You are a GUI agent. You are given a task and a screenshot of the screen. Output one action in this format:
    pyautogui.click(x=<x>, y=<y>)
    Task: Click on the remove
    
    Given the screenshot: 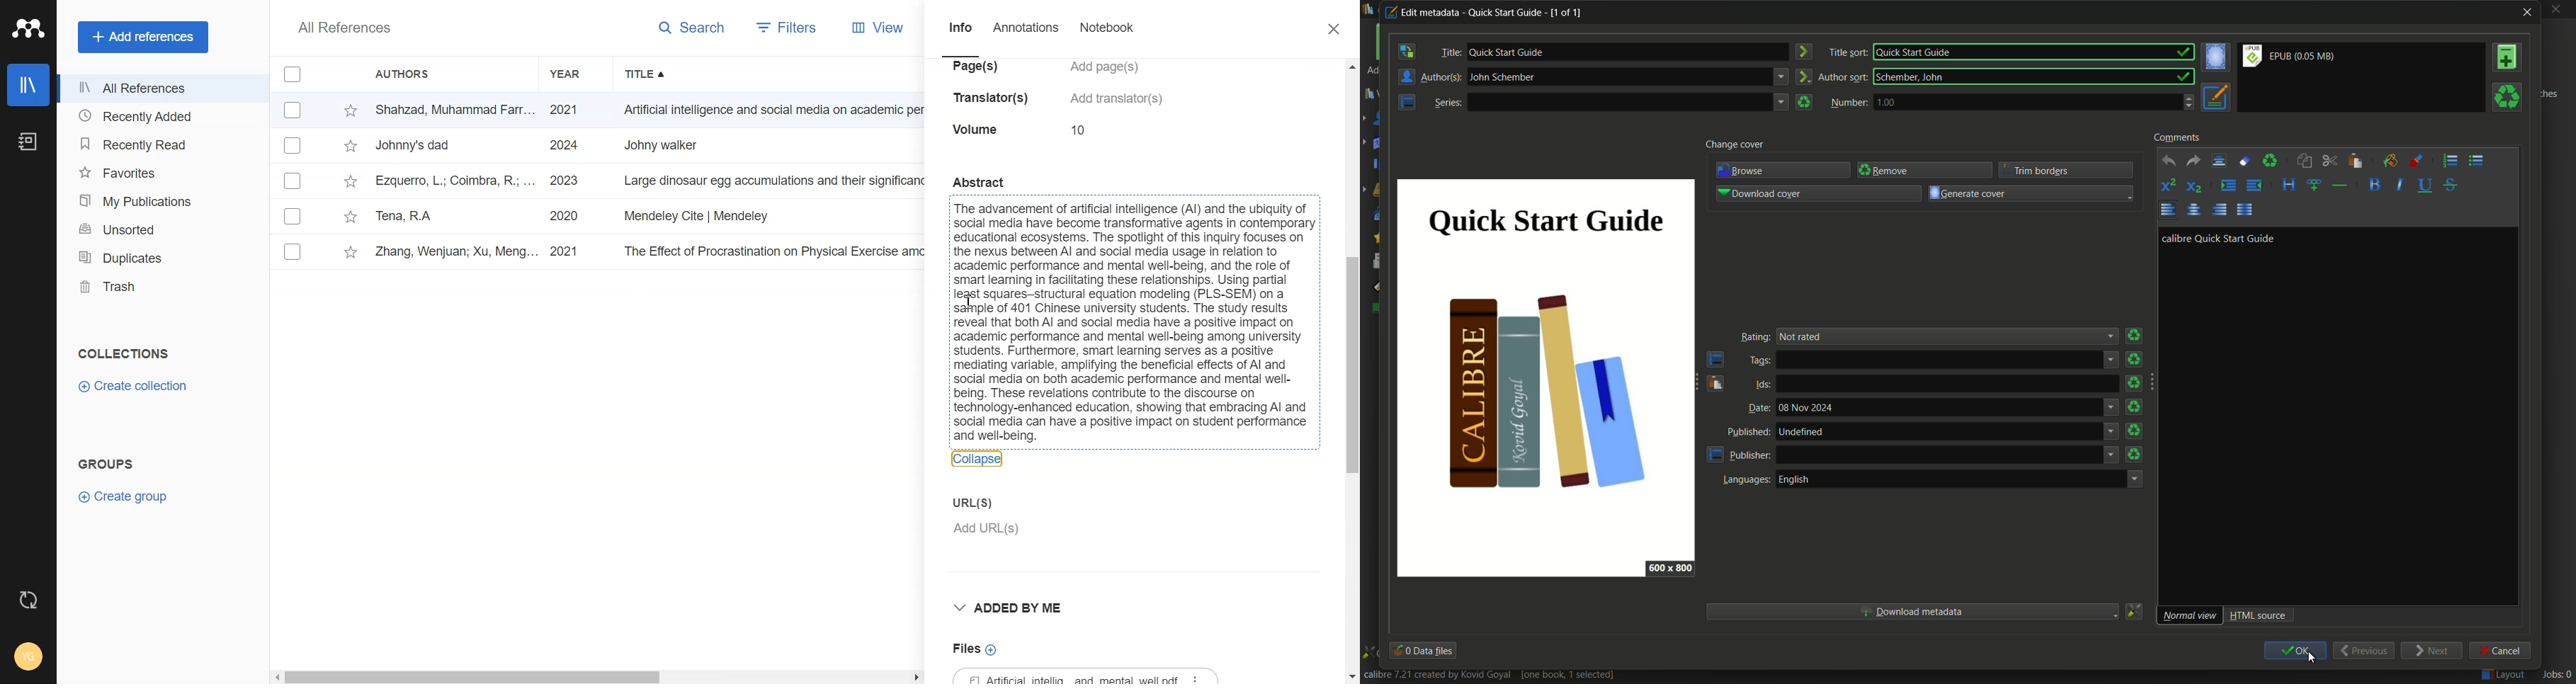 What is the action you would take?
    pyautogui.click(x=2133, y=431)
    